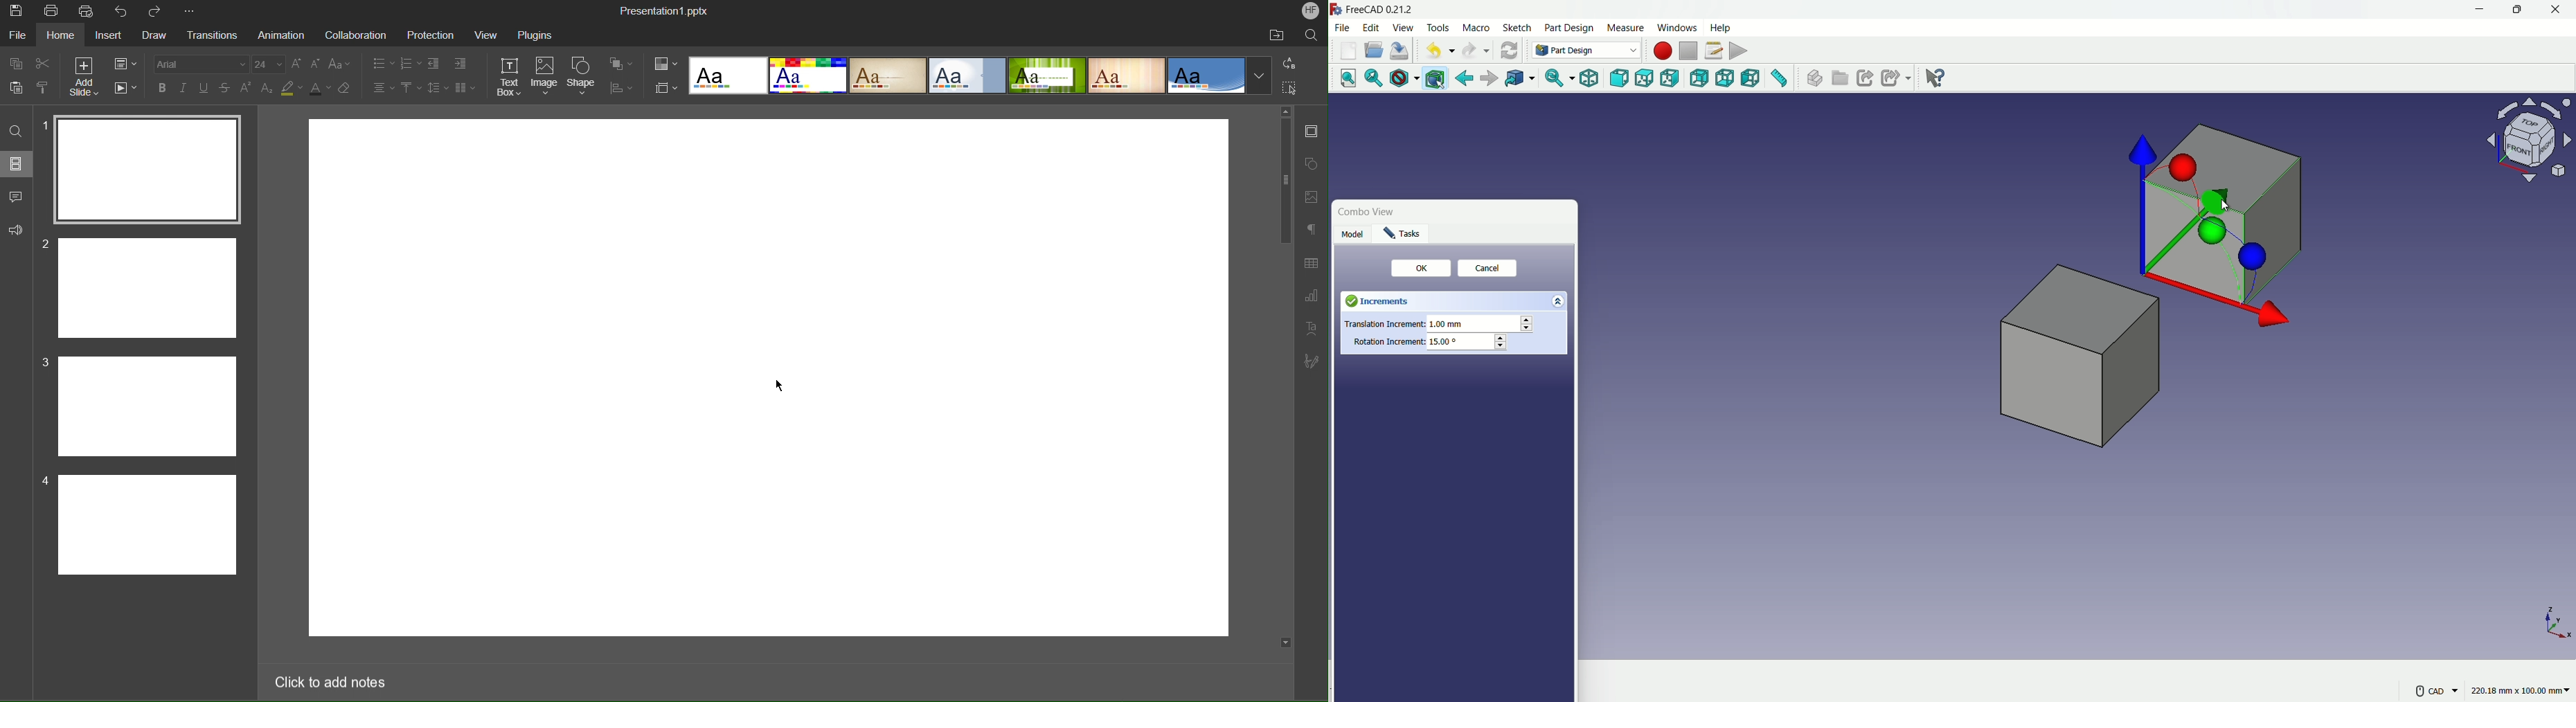  I want to click on subscript, so click(269, 89).